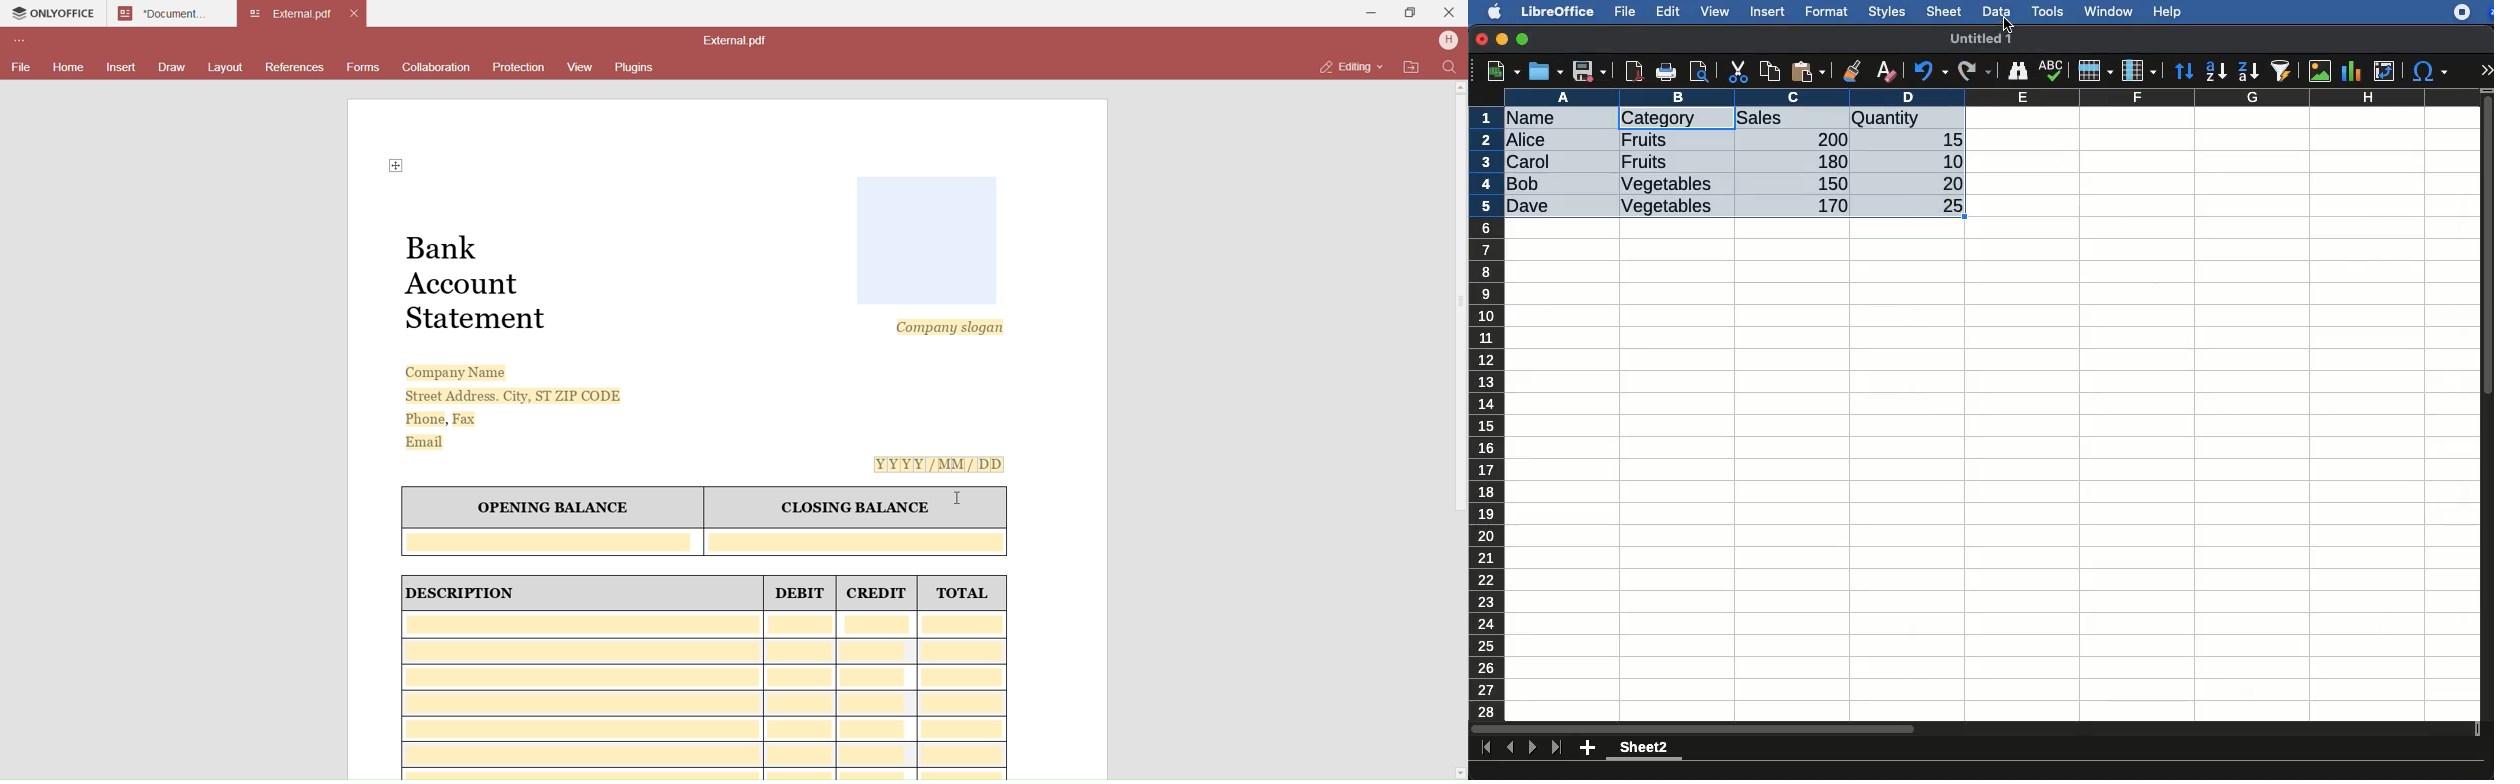 The width and height of the screenshot is (2520, 784). Describe the element at coordinates (1412, 67) in the screenshot. I see `Open file location` at that location.